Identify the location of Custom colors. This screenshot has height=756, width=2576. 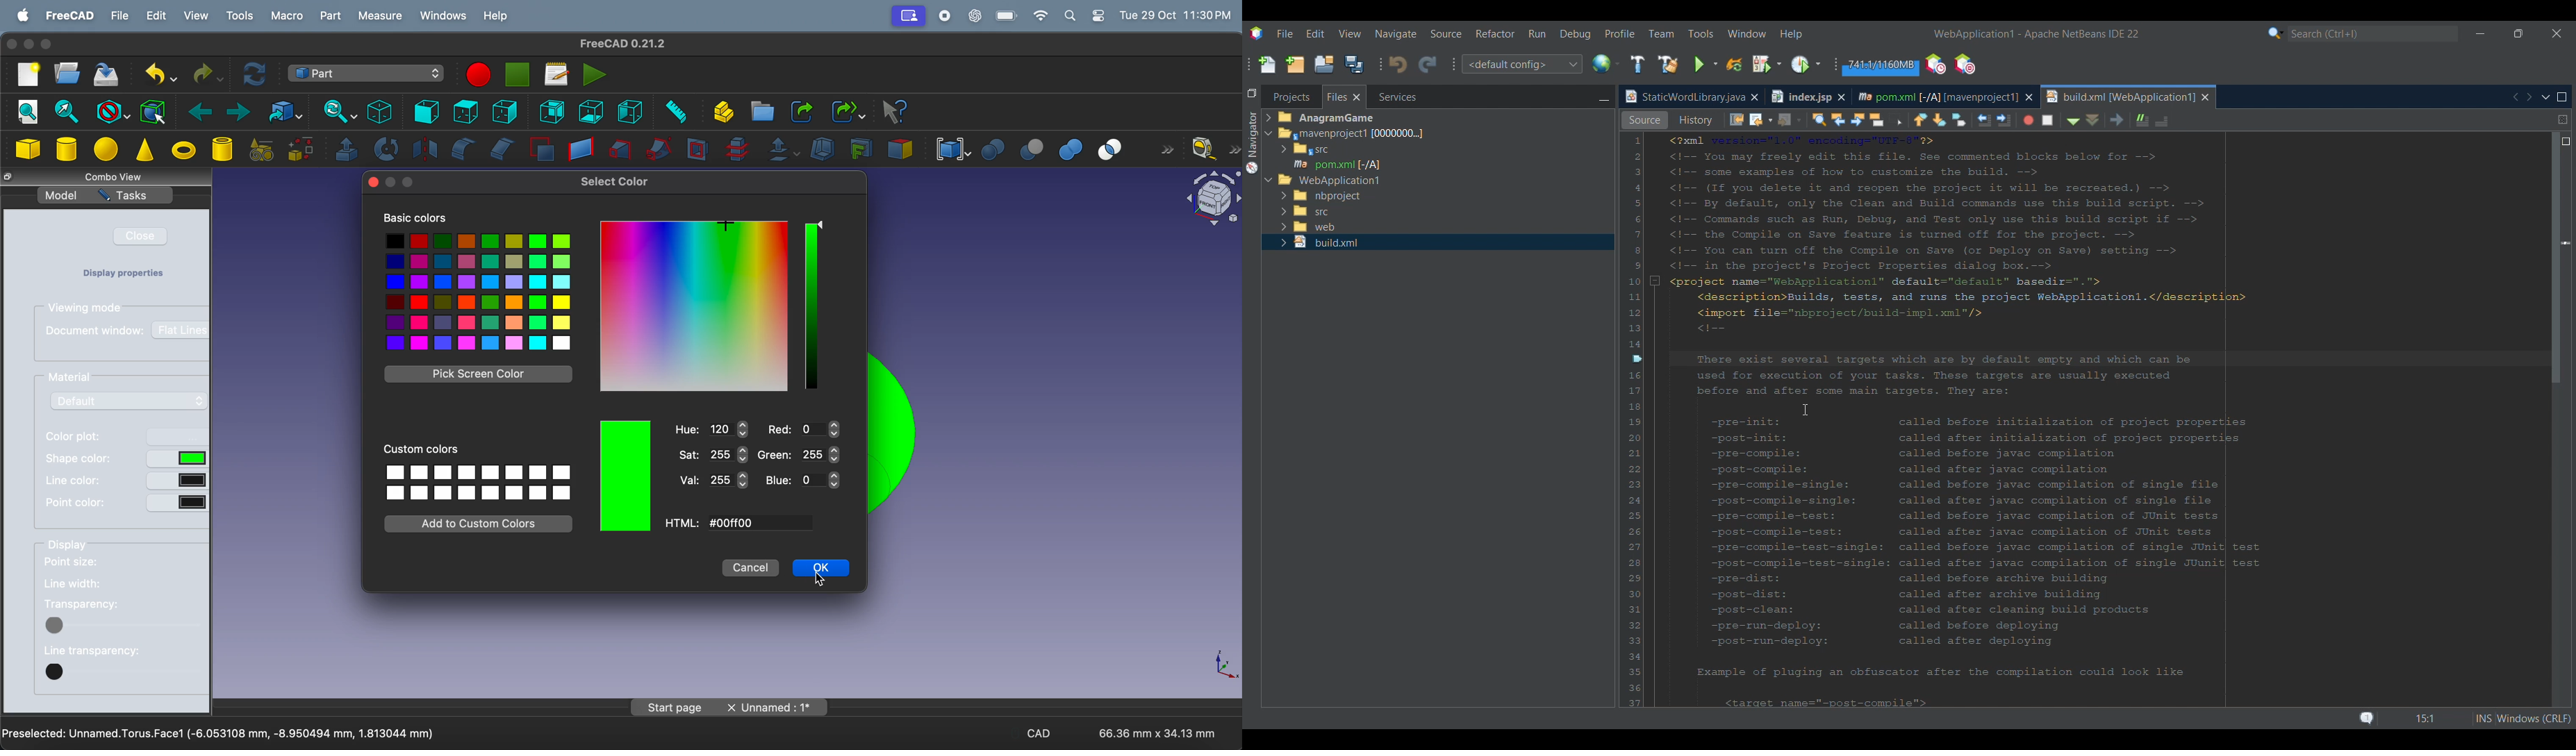
(420, 447).